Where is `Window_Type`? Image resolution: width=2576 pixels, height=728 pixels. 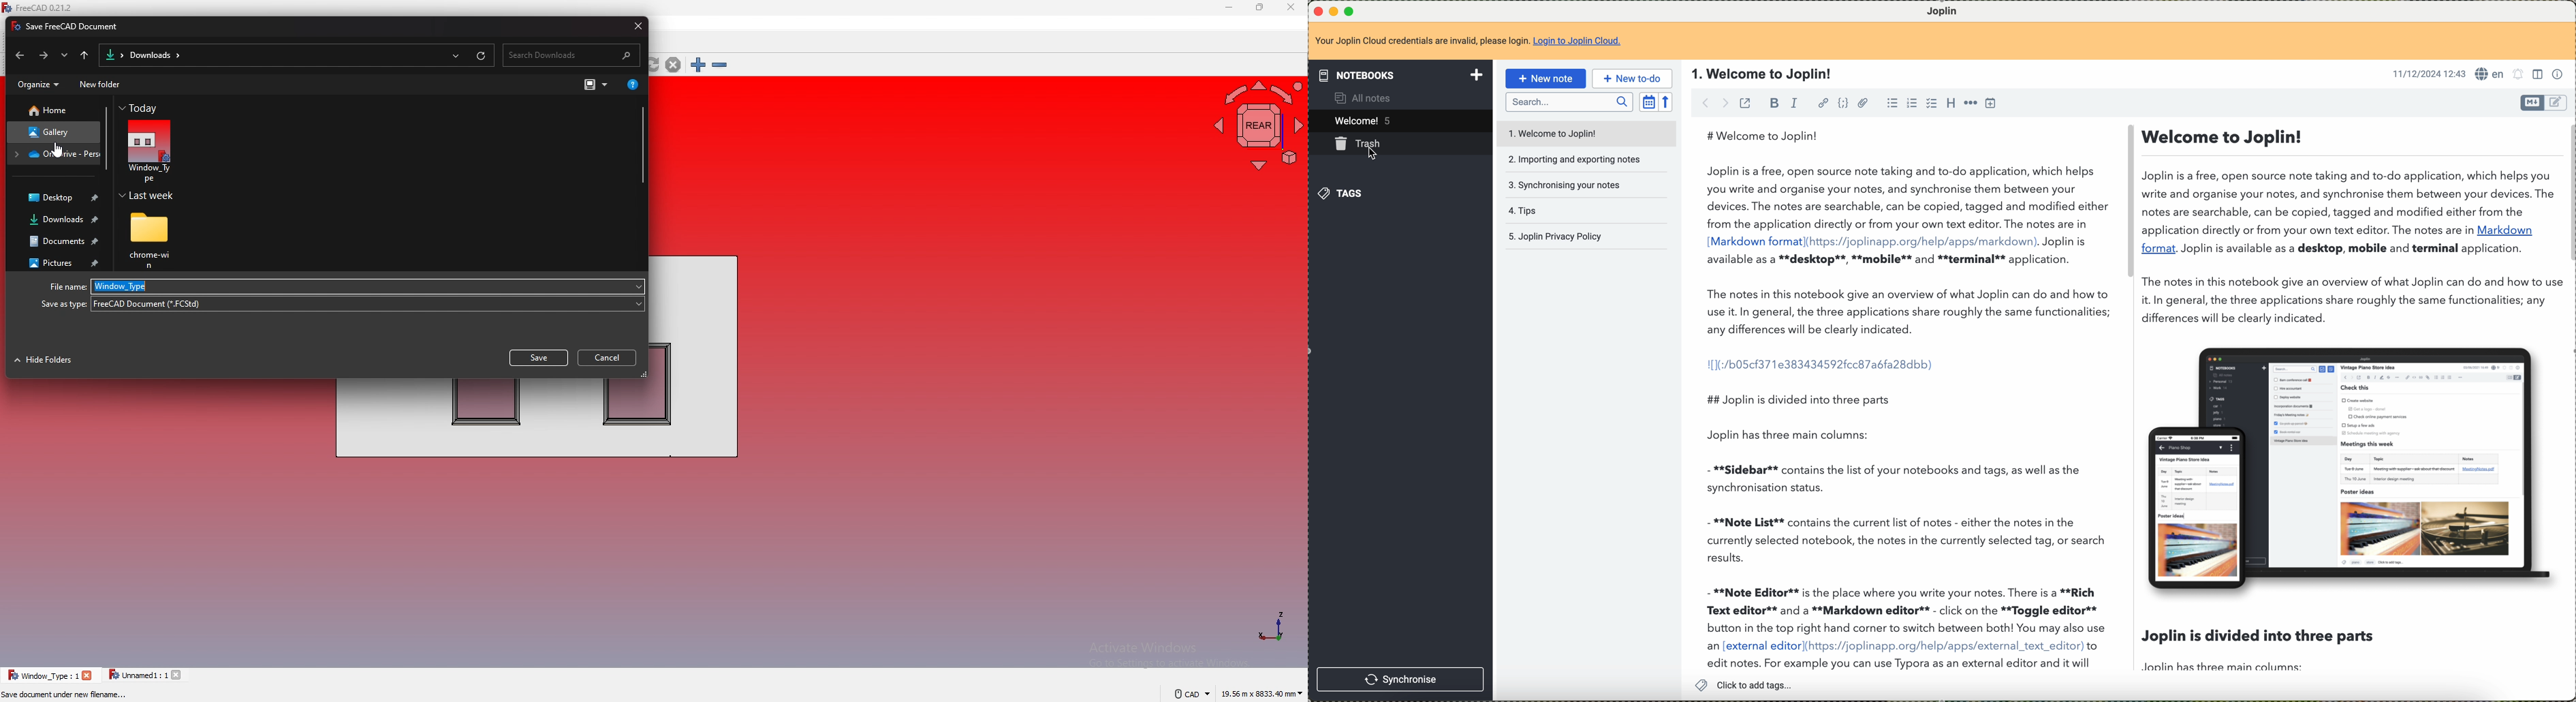
Window_Type is located at coordinates (149, 152).